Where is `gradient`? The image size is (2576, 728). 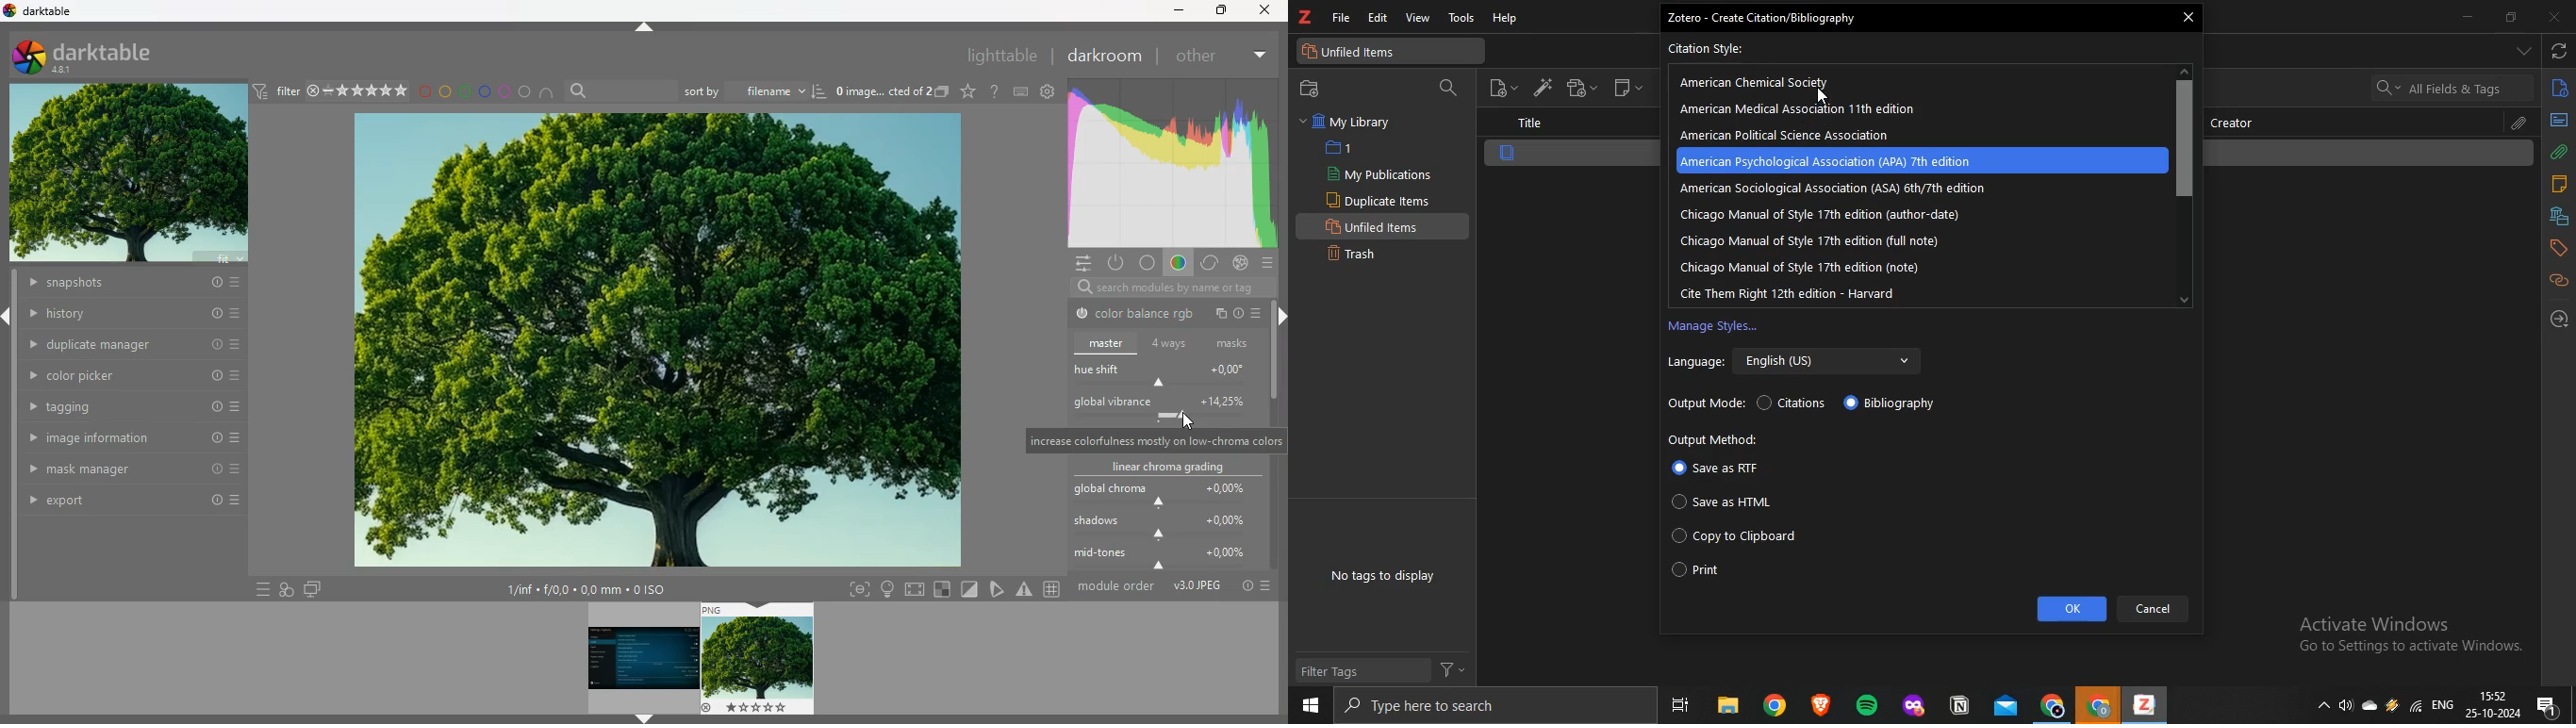 gradient is located at coordinates (1169, 164).